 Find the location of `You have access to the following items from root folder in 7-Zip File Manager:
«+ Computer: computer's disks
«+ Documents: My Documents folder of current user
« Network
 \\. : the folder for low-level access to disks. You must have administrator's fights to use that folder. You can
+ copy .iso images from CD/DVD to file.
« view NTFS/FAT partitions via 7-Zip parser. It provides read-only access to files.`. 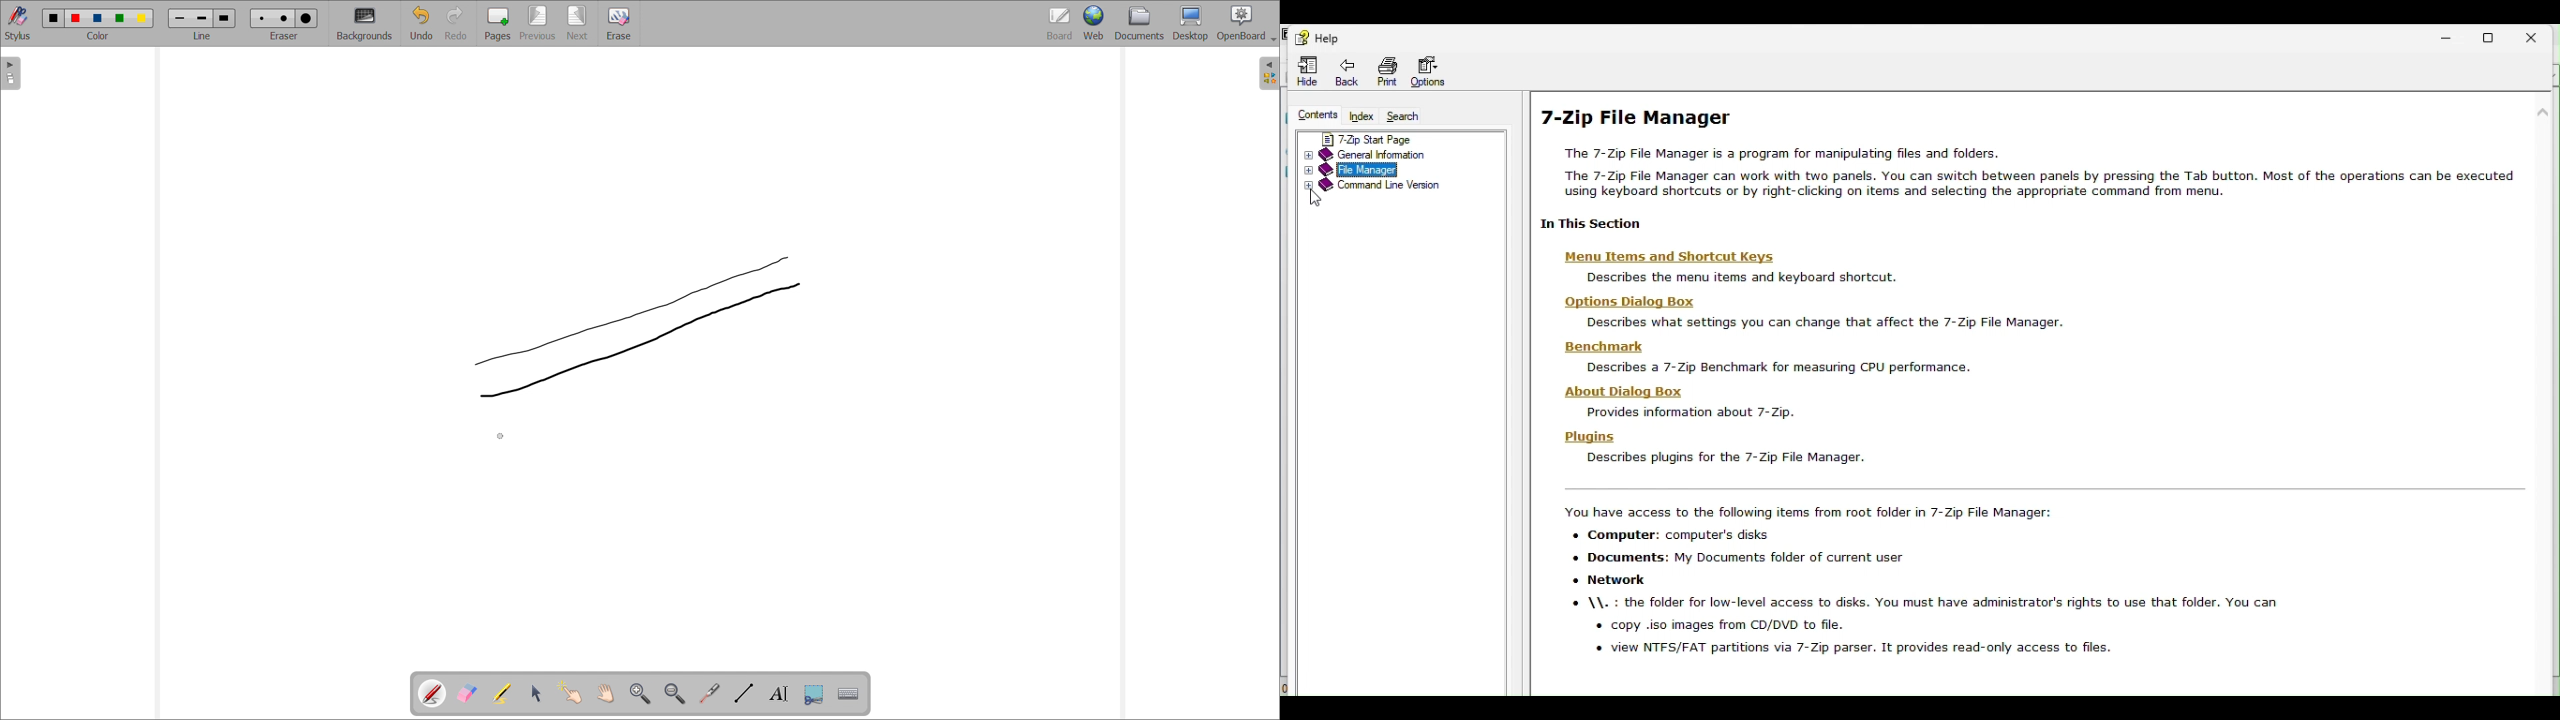

You have access to the following items from root folder in 7-Zip File Manager:
«+ Computer: computer's disks
«+ Documents: My Documents folder of current user
« Network
 \\. : the folder for low-level access to disks. You must have administrator's fights to use that folder. You can
+ copy .iso images from CD/DVD to file.
« view NTFS/FAT partitions via 7-Zip parser. It provides read-only access to files. is located at coordinates (1915, 581).